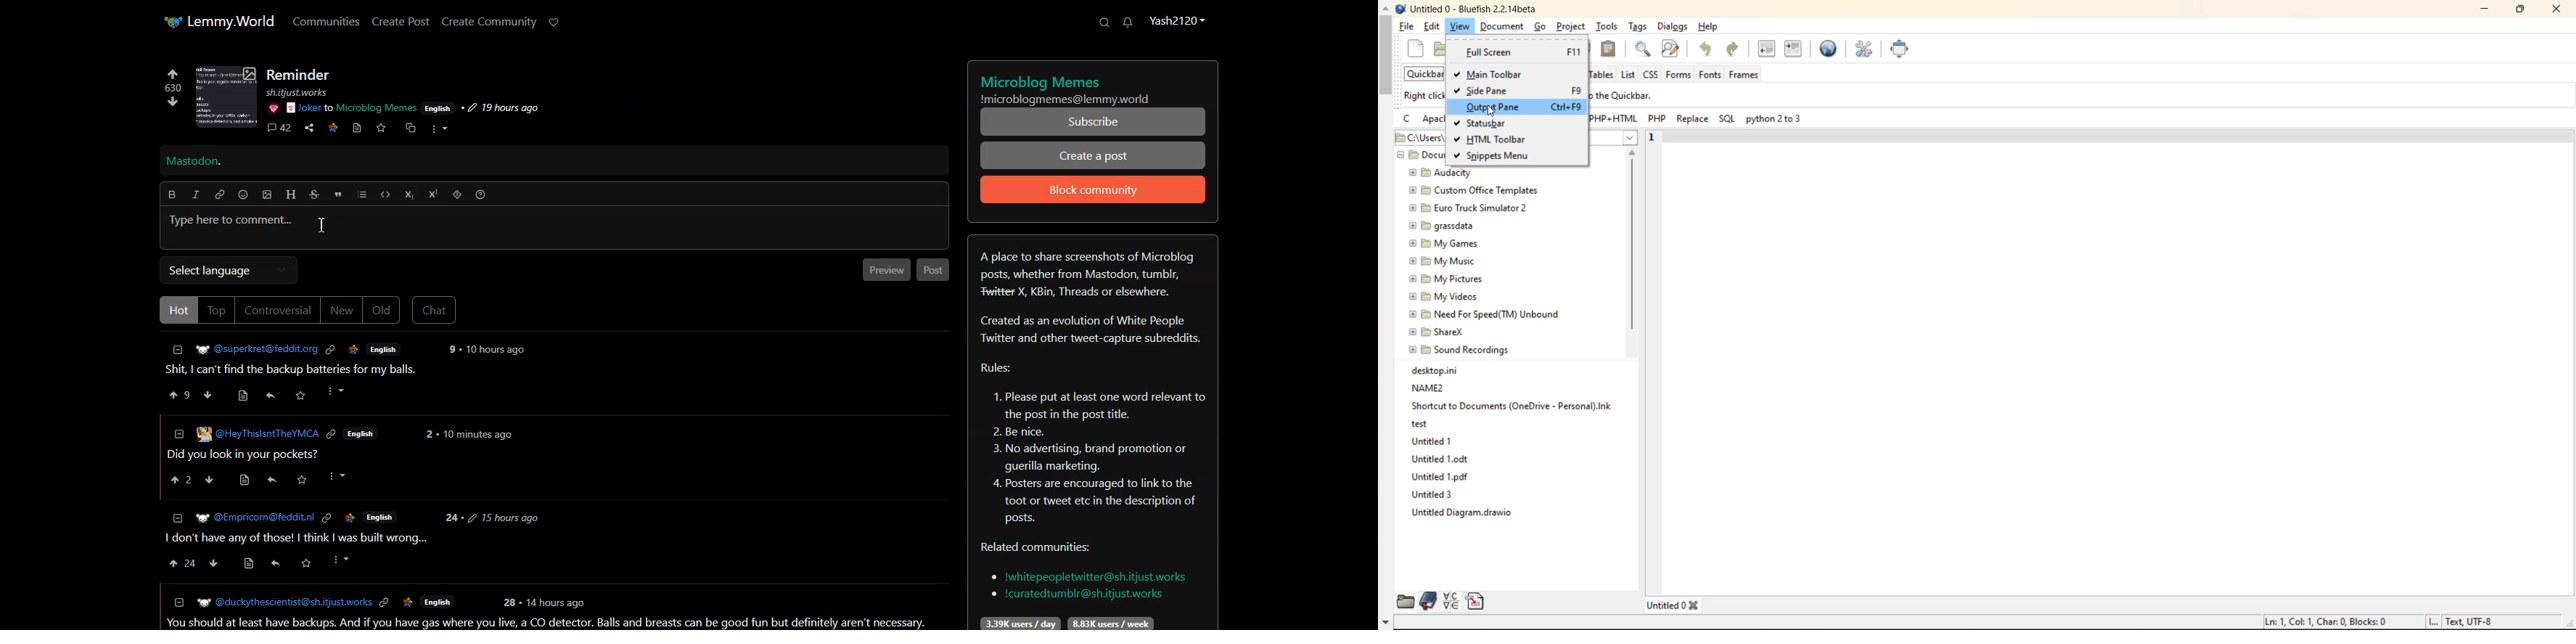 The height and width of the screenshot is (644, 2576). I want to click on full screen, so click(1518, 52).